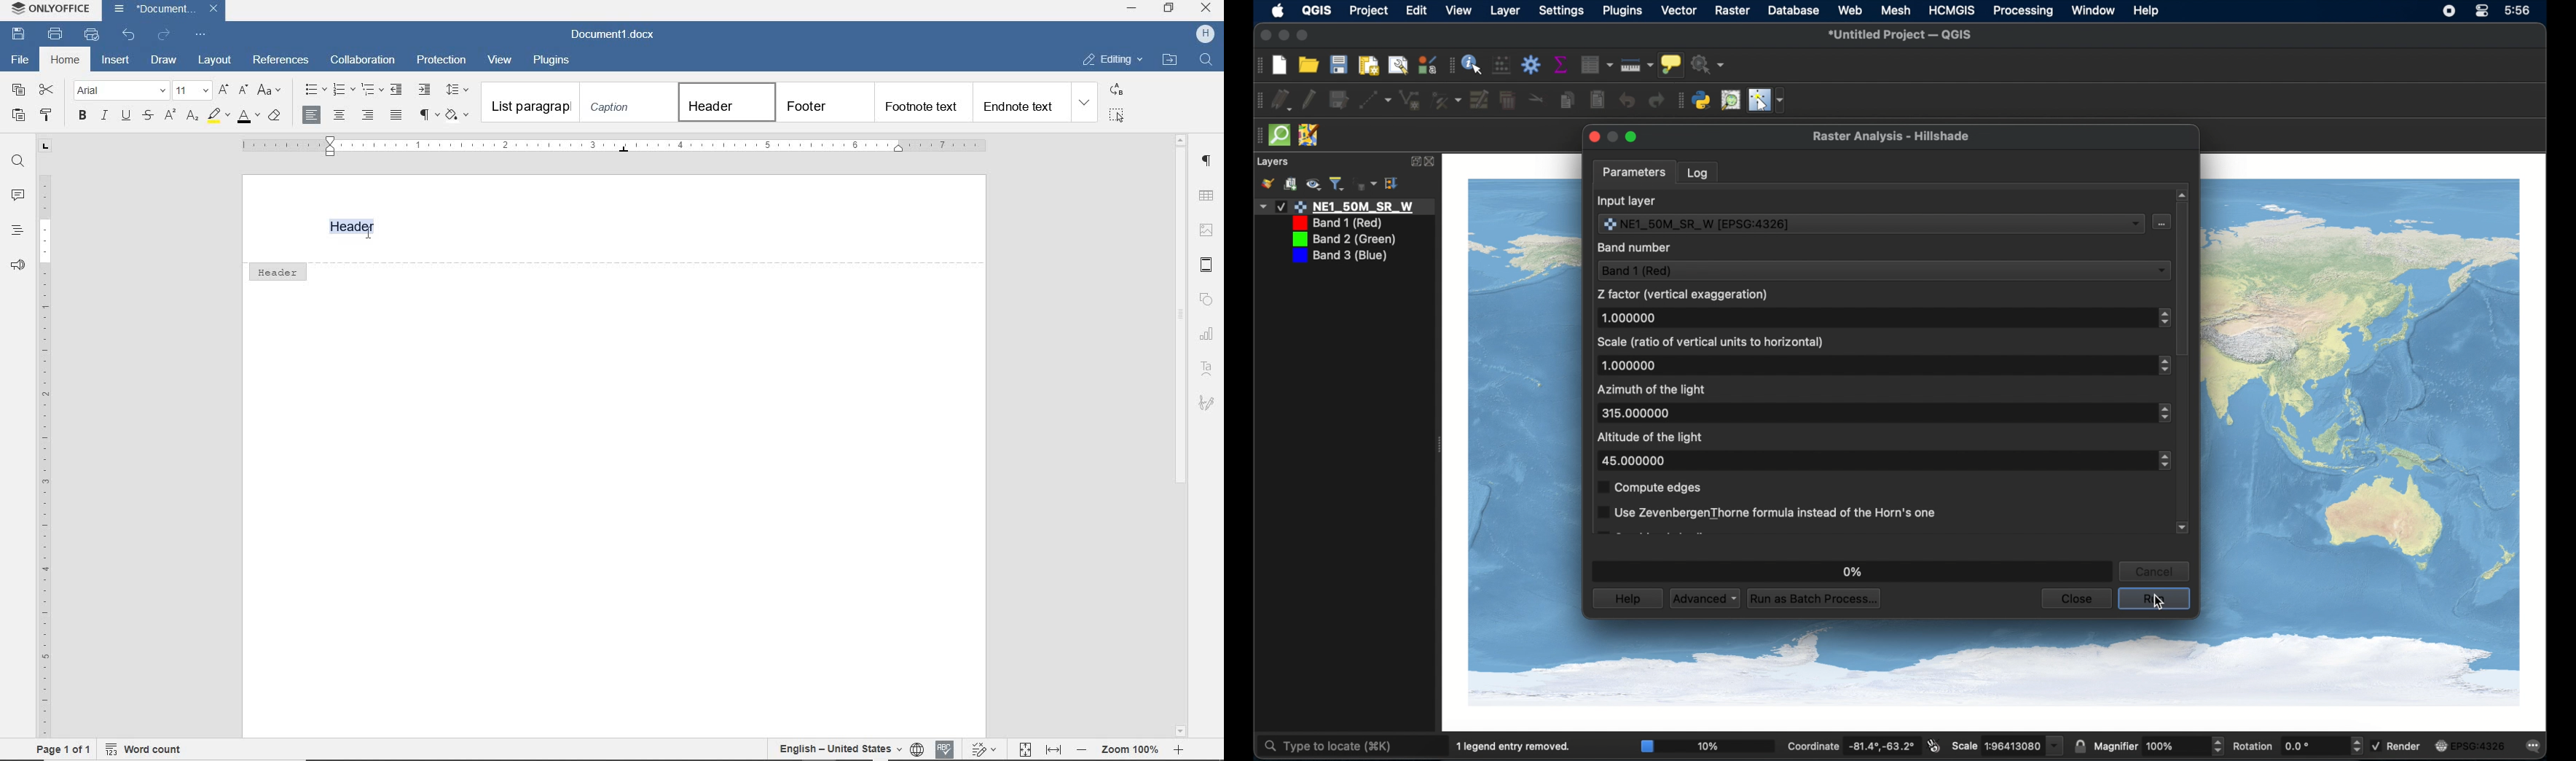  What do you see at coordinates (1281, 36) in the screenshot?
I see `minimize ` at bounding box center [1281, 36].